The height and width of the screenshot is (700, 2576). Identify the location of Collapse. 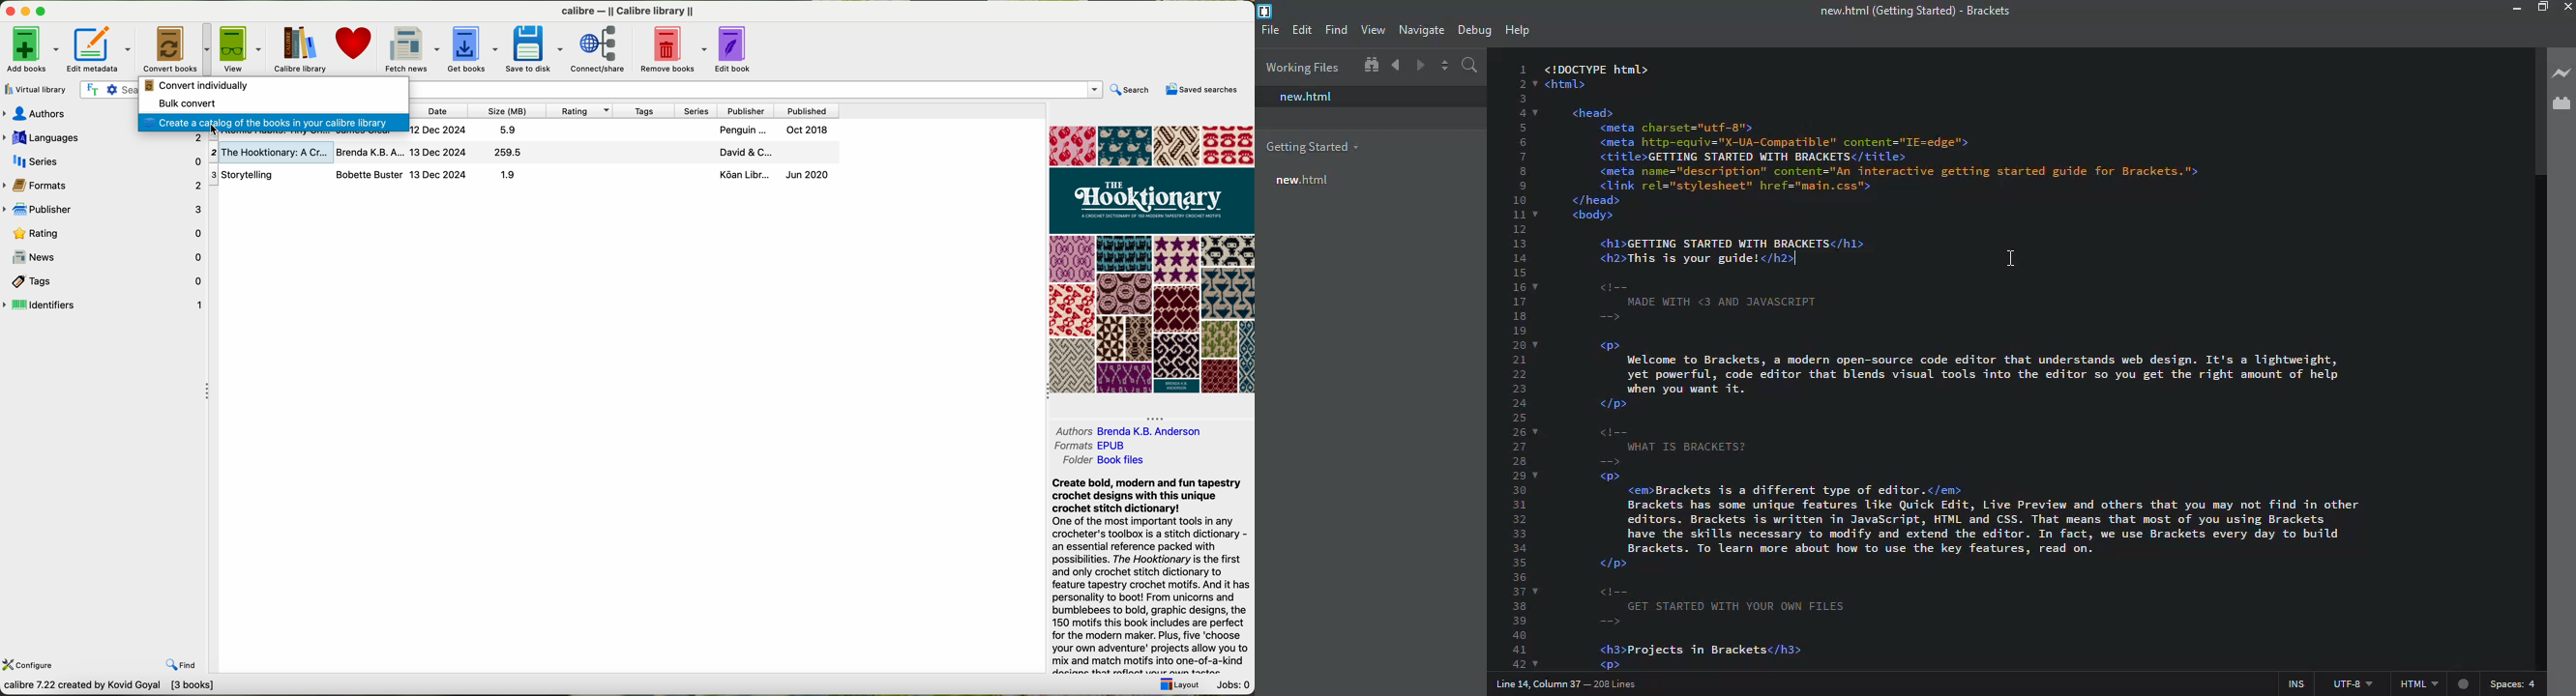
(1043, 394).